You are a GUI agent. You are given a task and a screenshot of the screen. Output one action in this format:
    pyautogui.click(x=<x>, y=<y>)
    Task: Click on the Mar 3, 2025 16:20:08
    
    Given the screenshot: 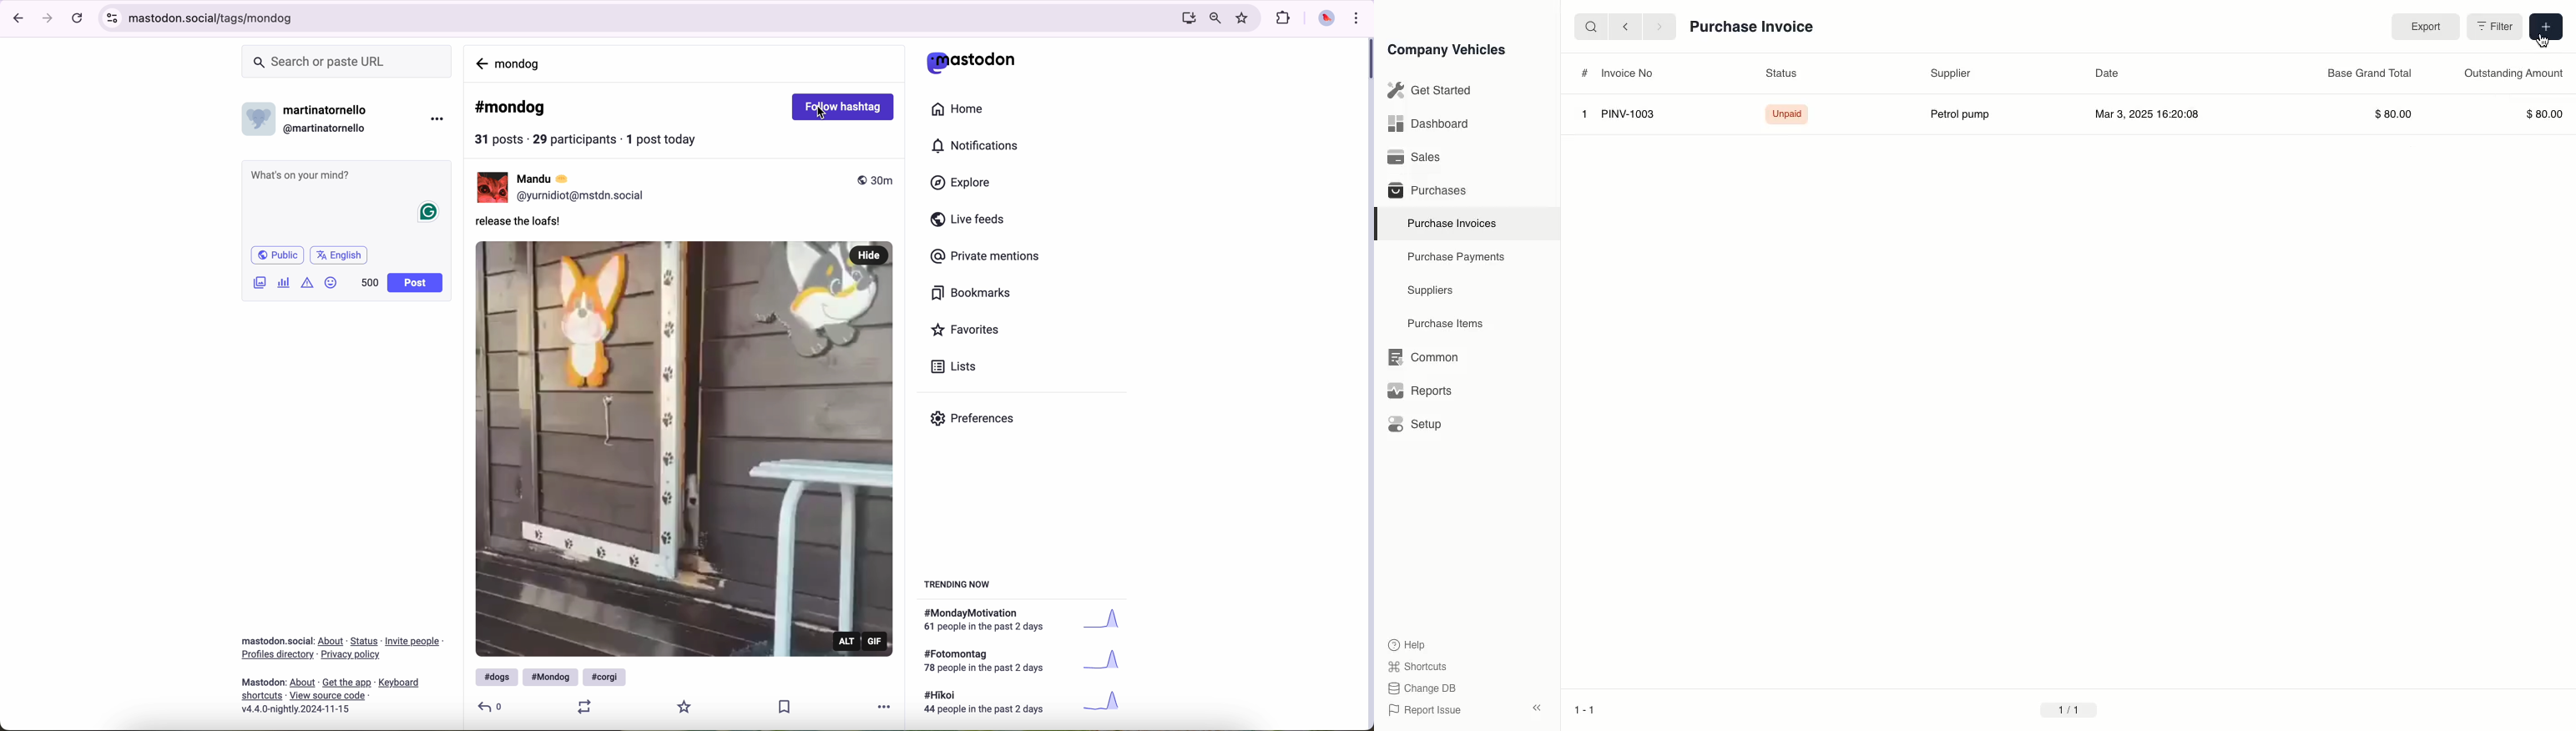 What is the action you would take?
    pyautogui.click(x=2154, y=113)
    